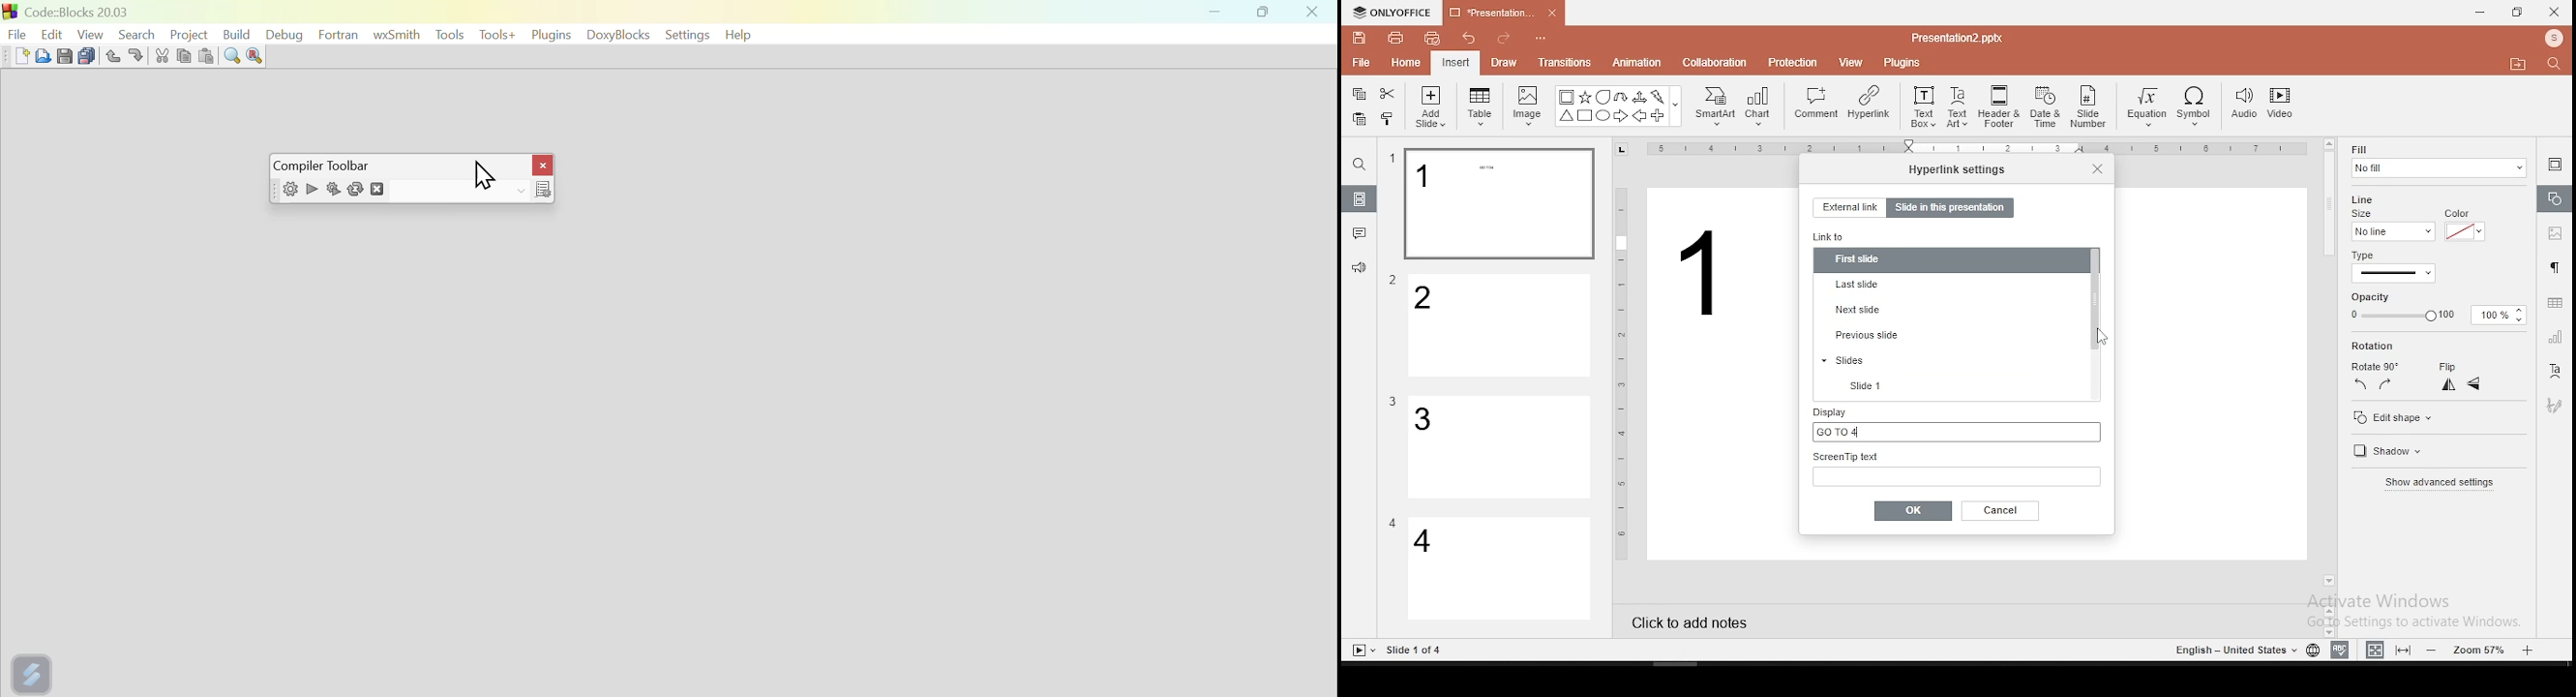 The width and height of the screenshot is (2576, 700). Describe the element at coordinates (2438, 161) in the screenshot. I see `fill` at that location.